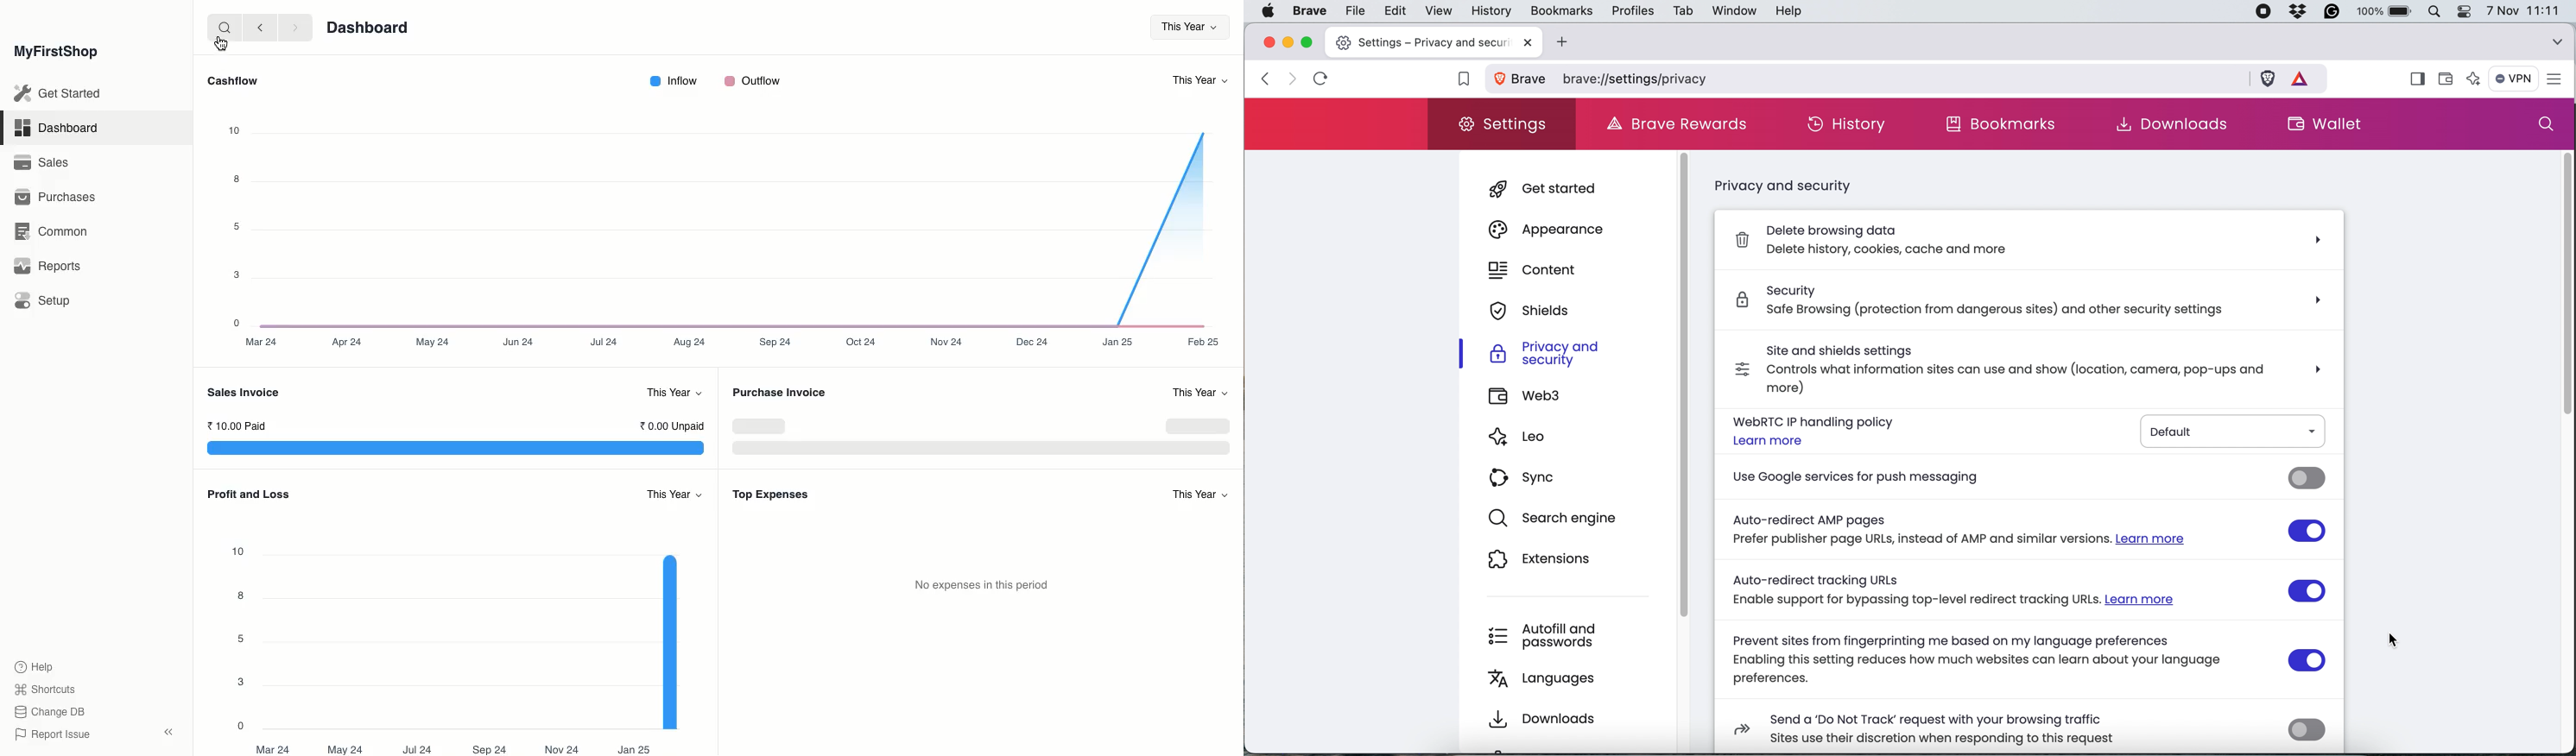  What do you see at coordinates (238, 427) in the screenshot?
I see `10.00 Paid` at bounding box center [238, 427].